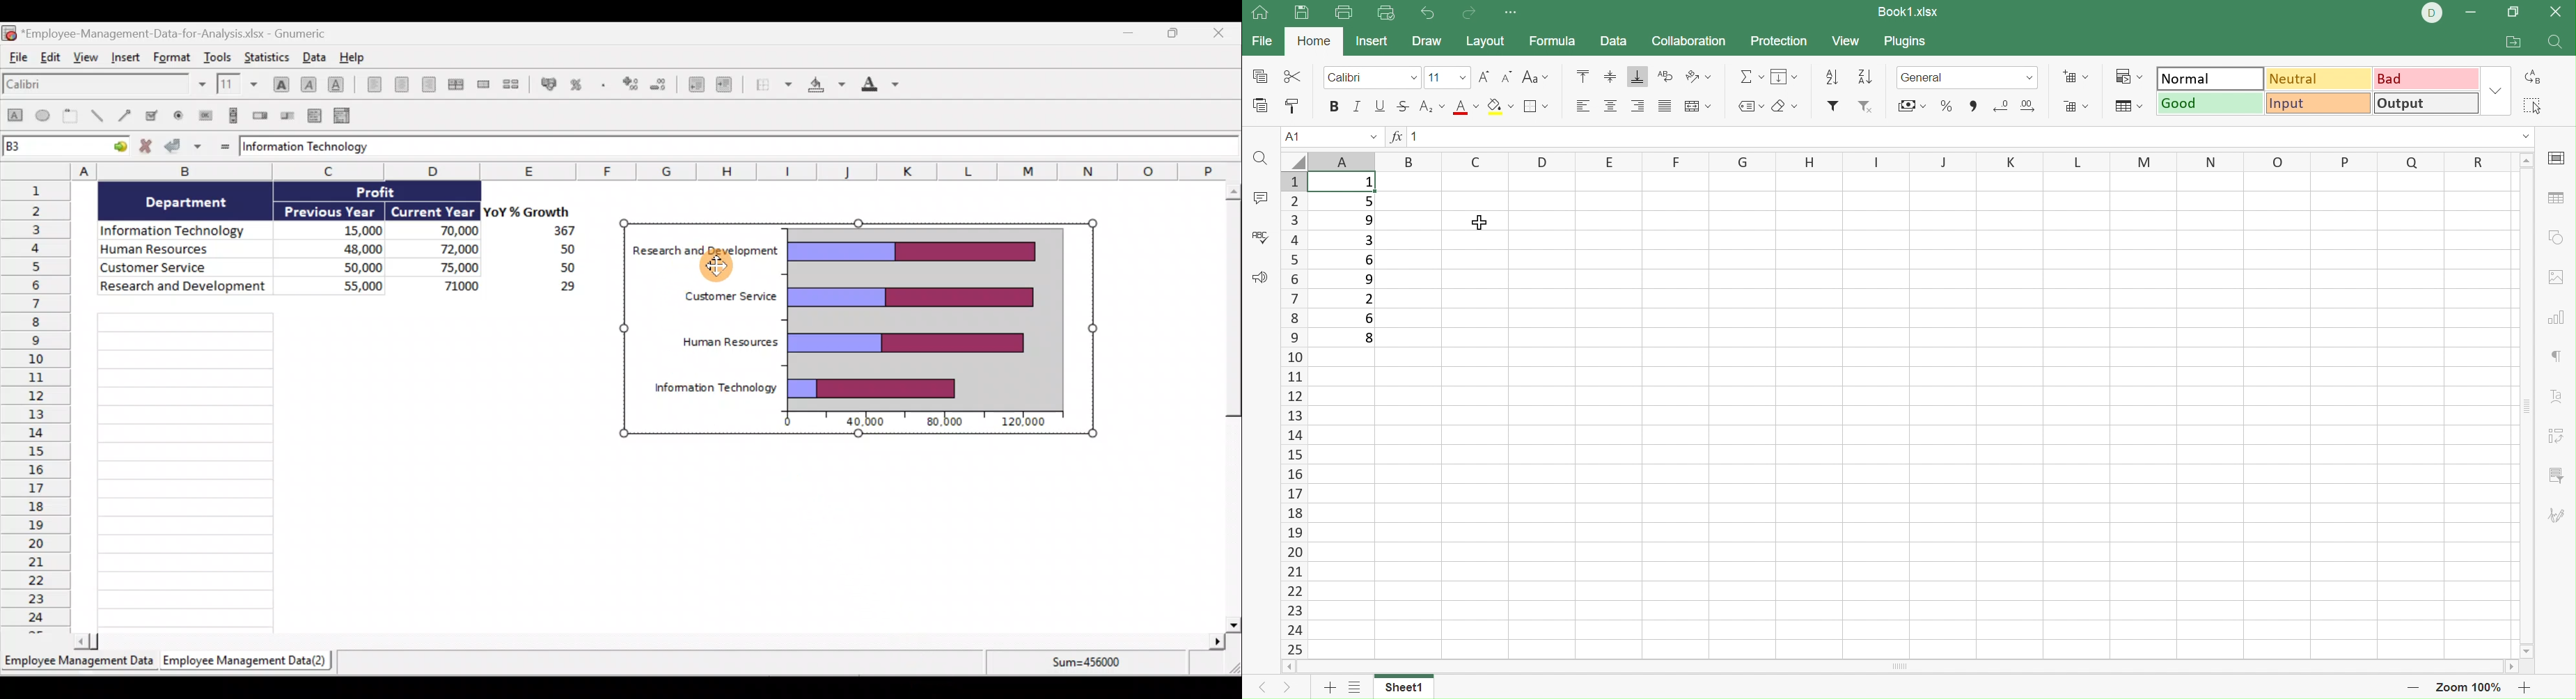  What do you see at coordinates (337, 82) in the screenshot?
I see `Underline` at bounding box center [337, 82].